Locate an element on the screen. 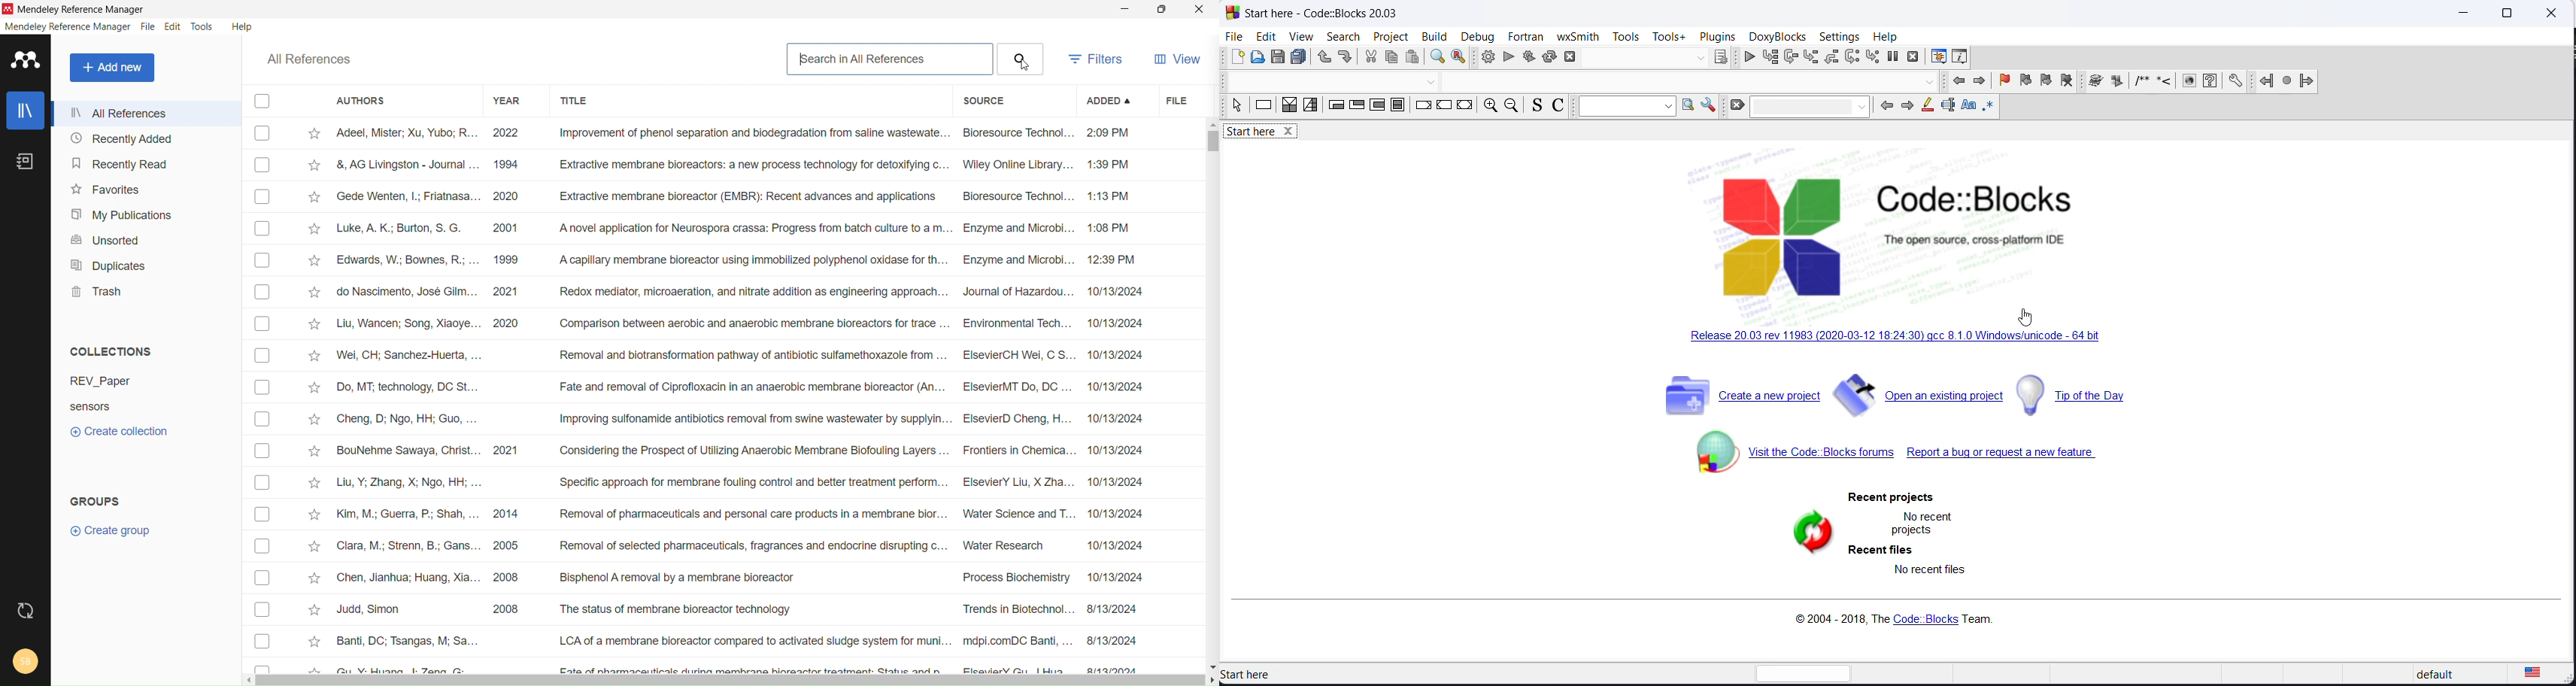  close is located at coordinates (2550, 12).